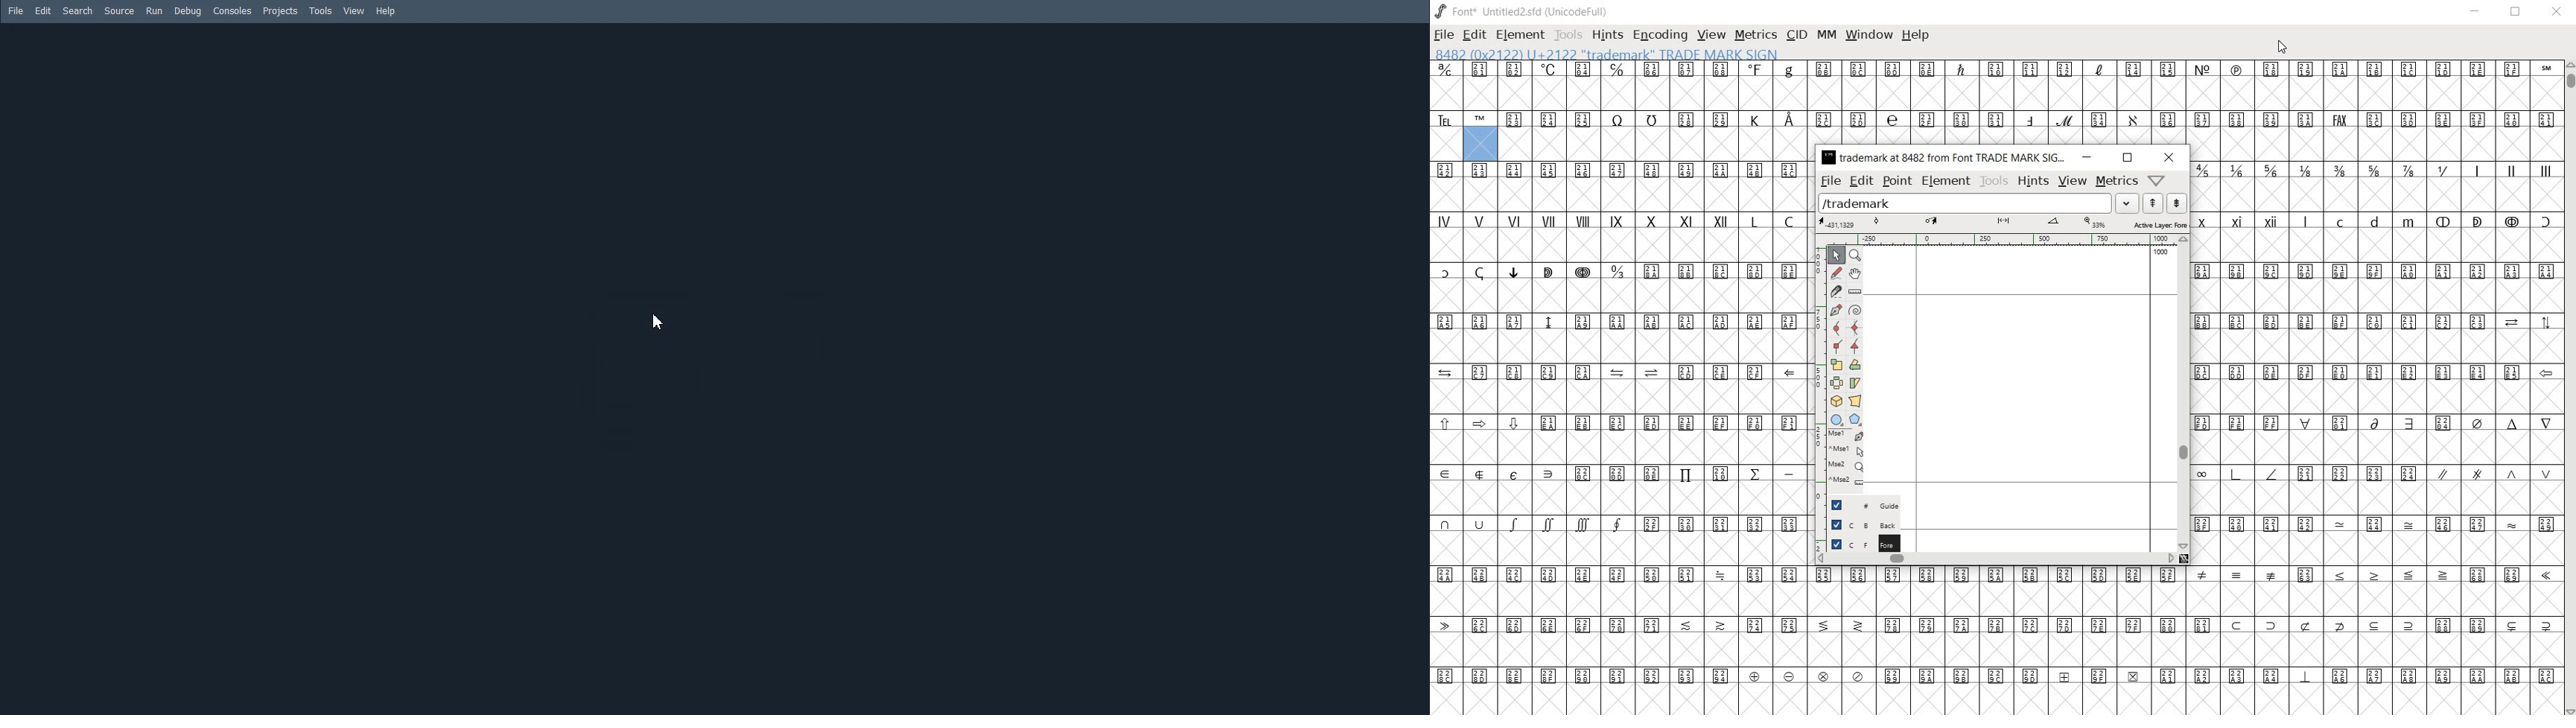 The image size is (2576, 728). I want to click on load word list, so click(1978, 203).